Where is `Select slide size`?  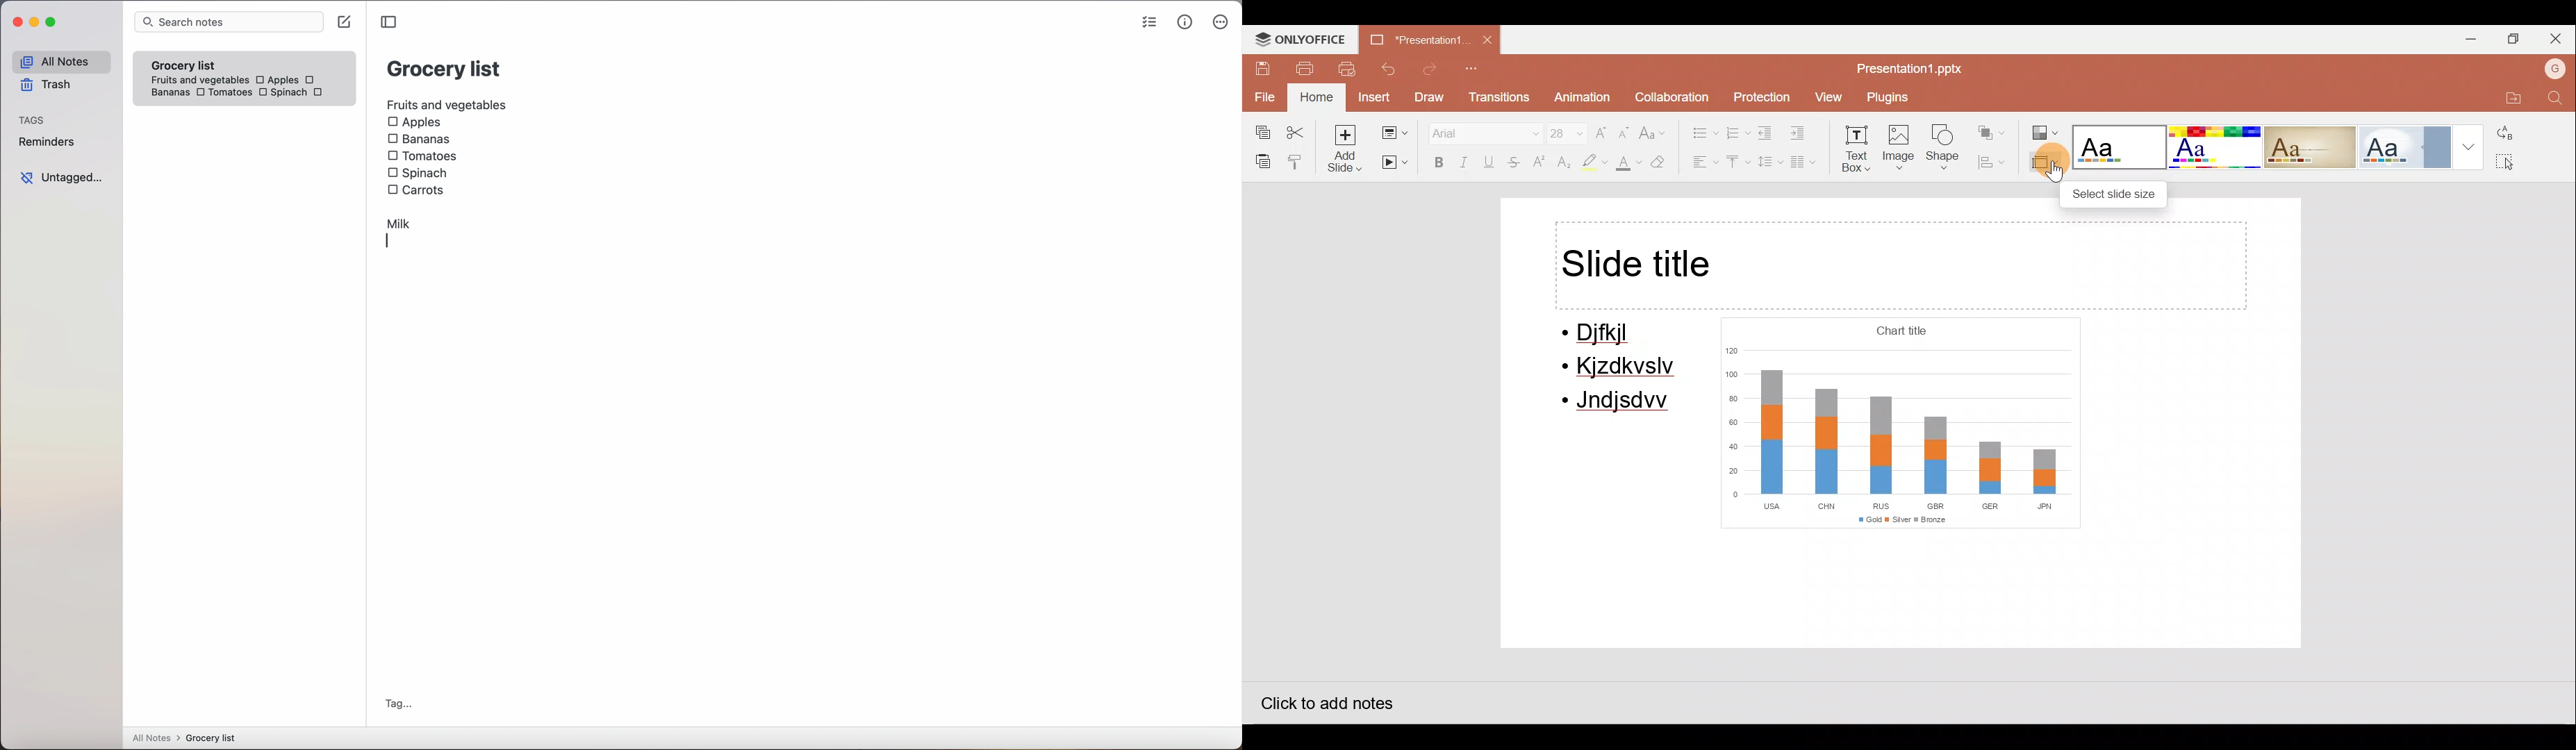
Select slide size is located at coordinates (2042, 163).